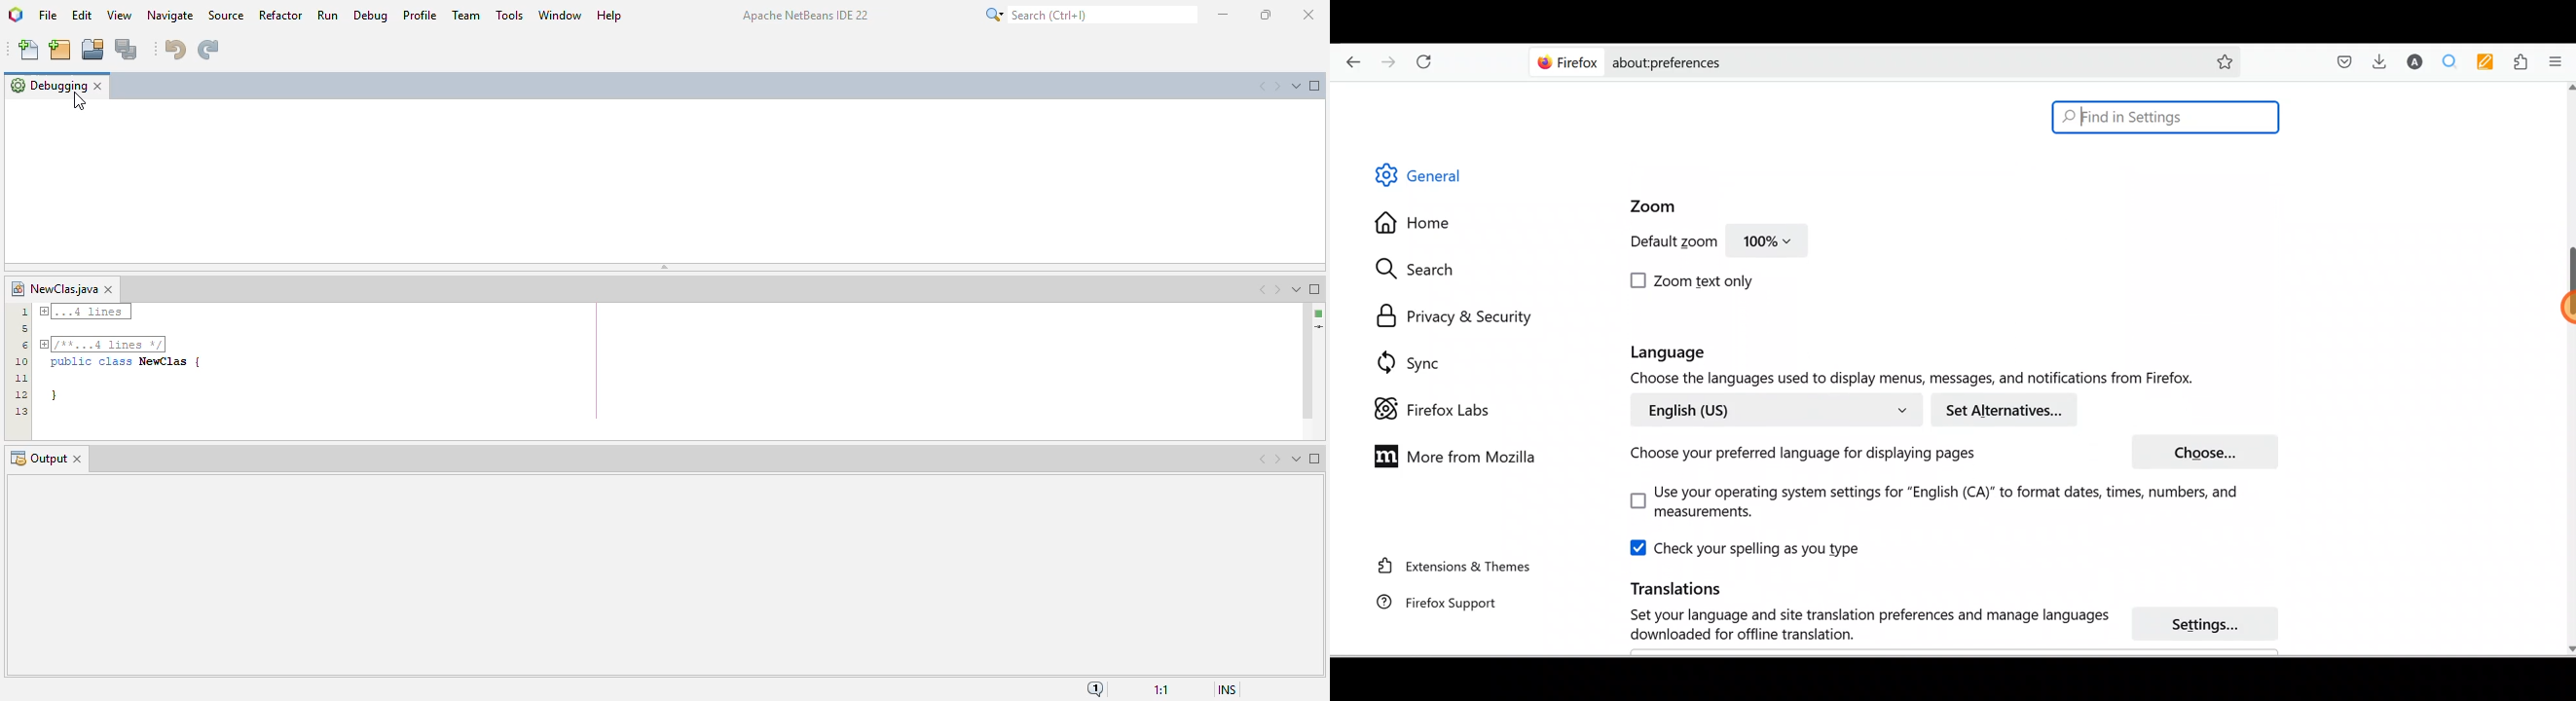 Image resolution: width=2576 pixels, height=728 pixels. I want to click on Zoom text only, so click(1694, 281).